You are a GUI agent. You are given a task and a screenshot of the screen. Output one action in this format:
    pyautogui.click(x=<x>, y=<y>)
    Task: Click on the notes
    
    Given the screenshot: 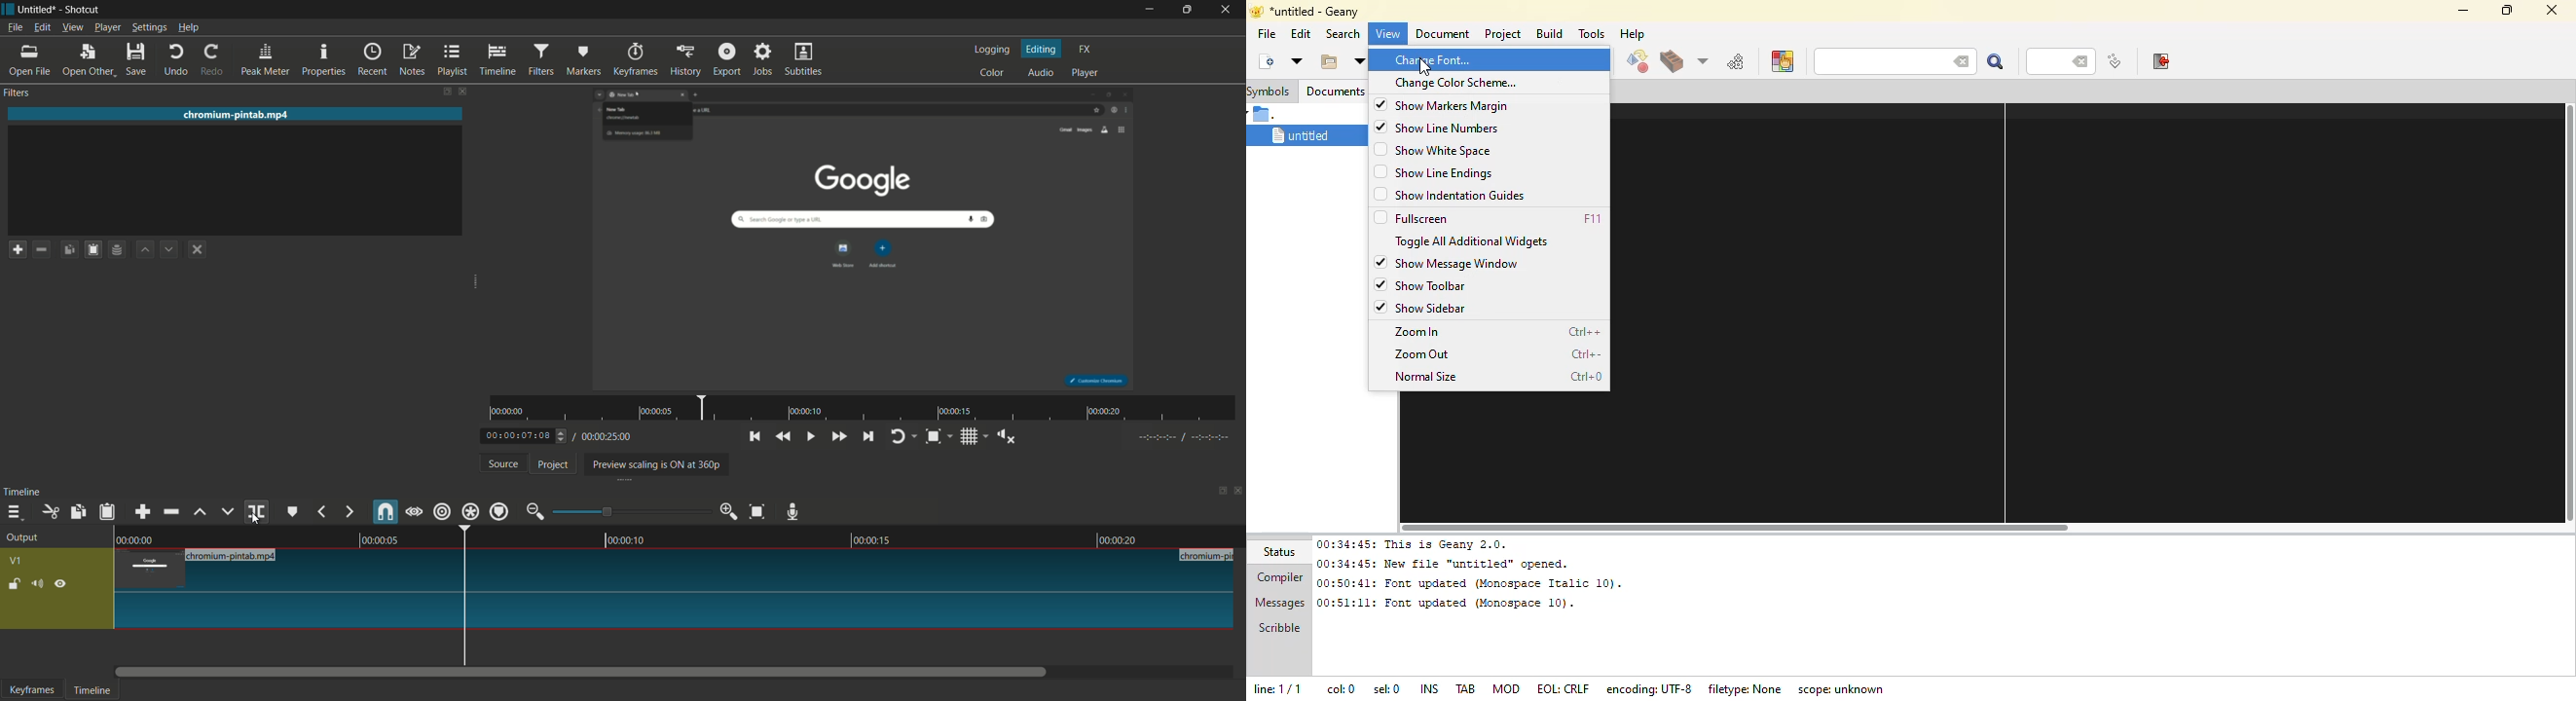 What is the action you would take?
    pyautogui.click(x=411, y=60)
    